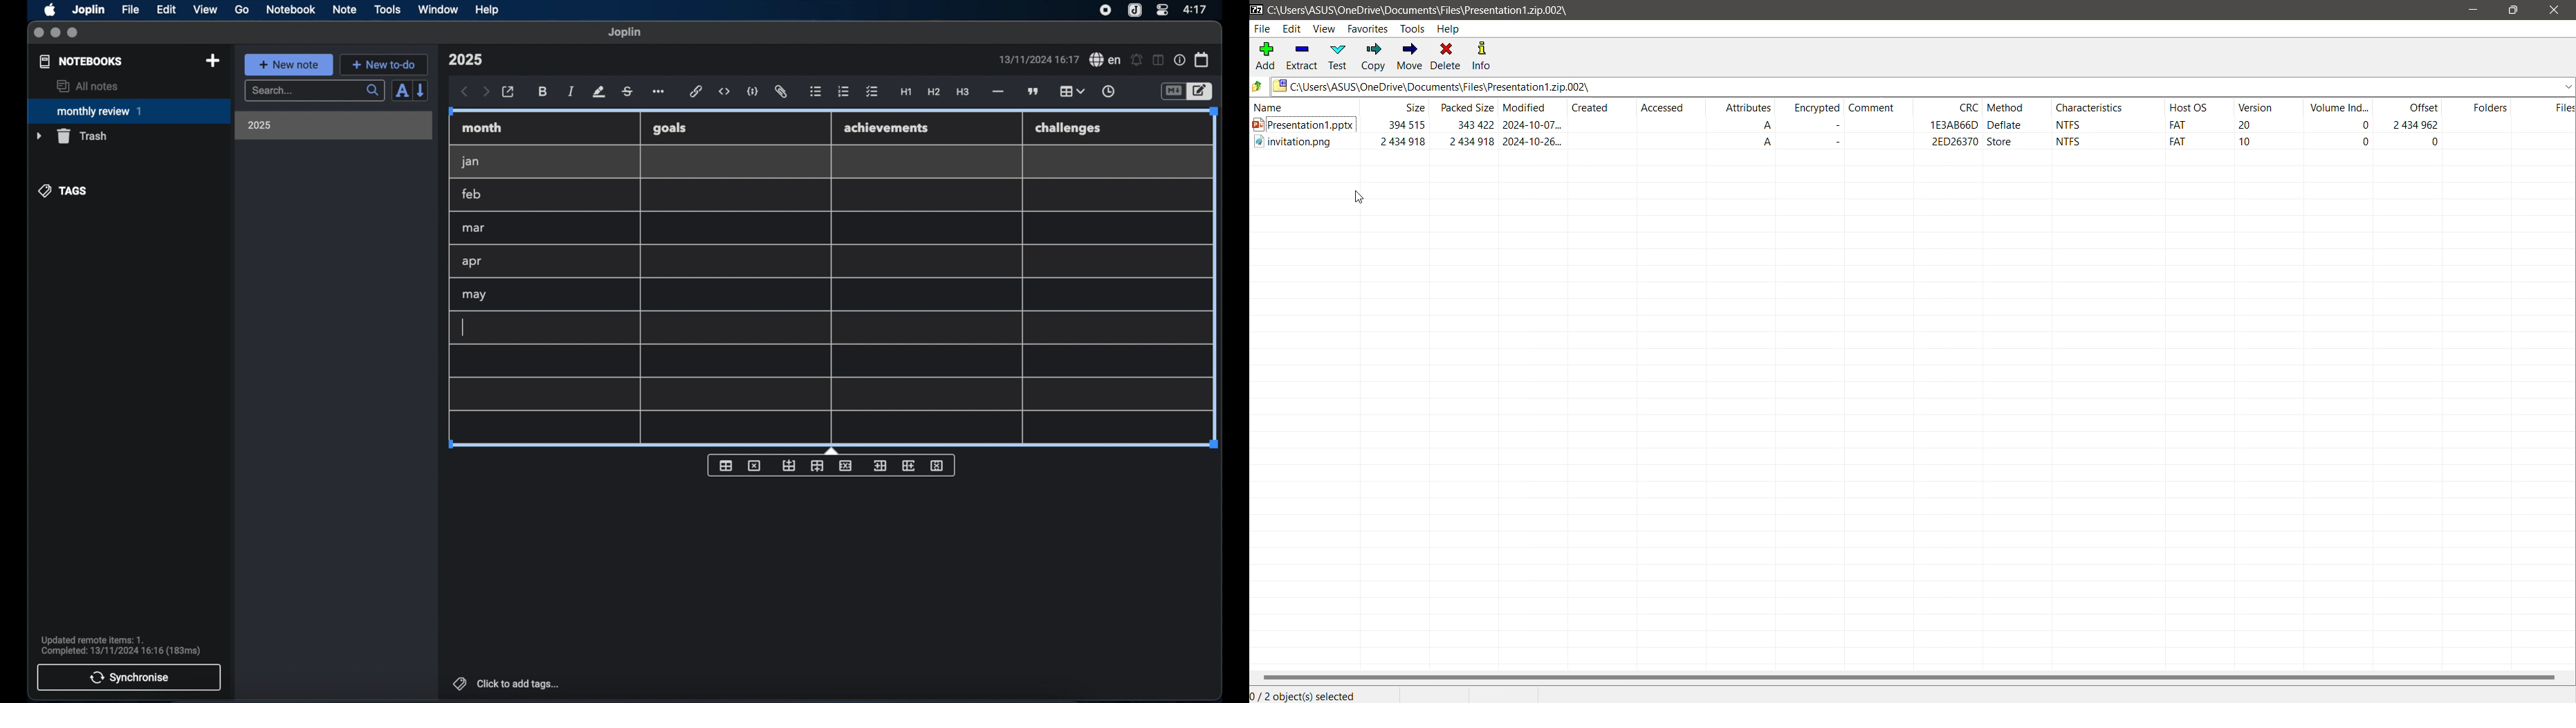  What do you see at coordinates (1203, 59) in the screenshot?
I see `calendar` at bounding box center [1203, 59].